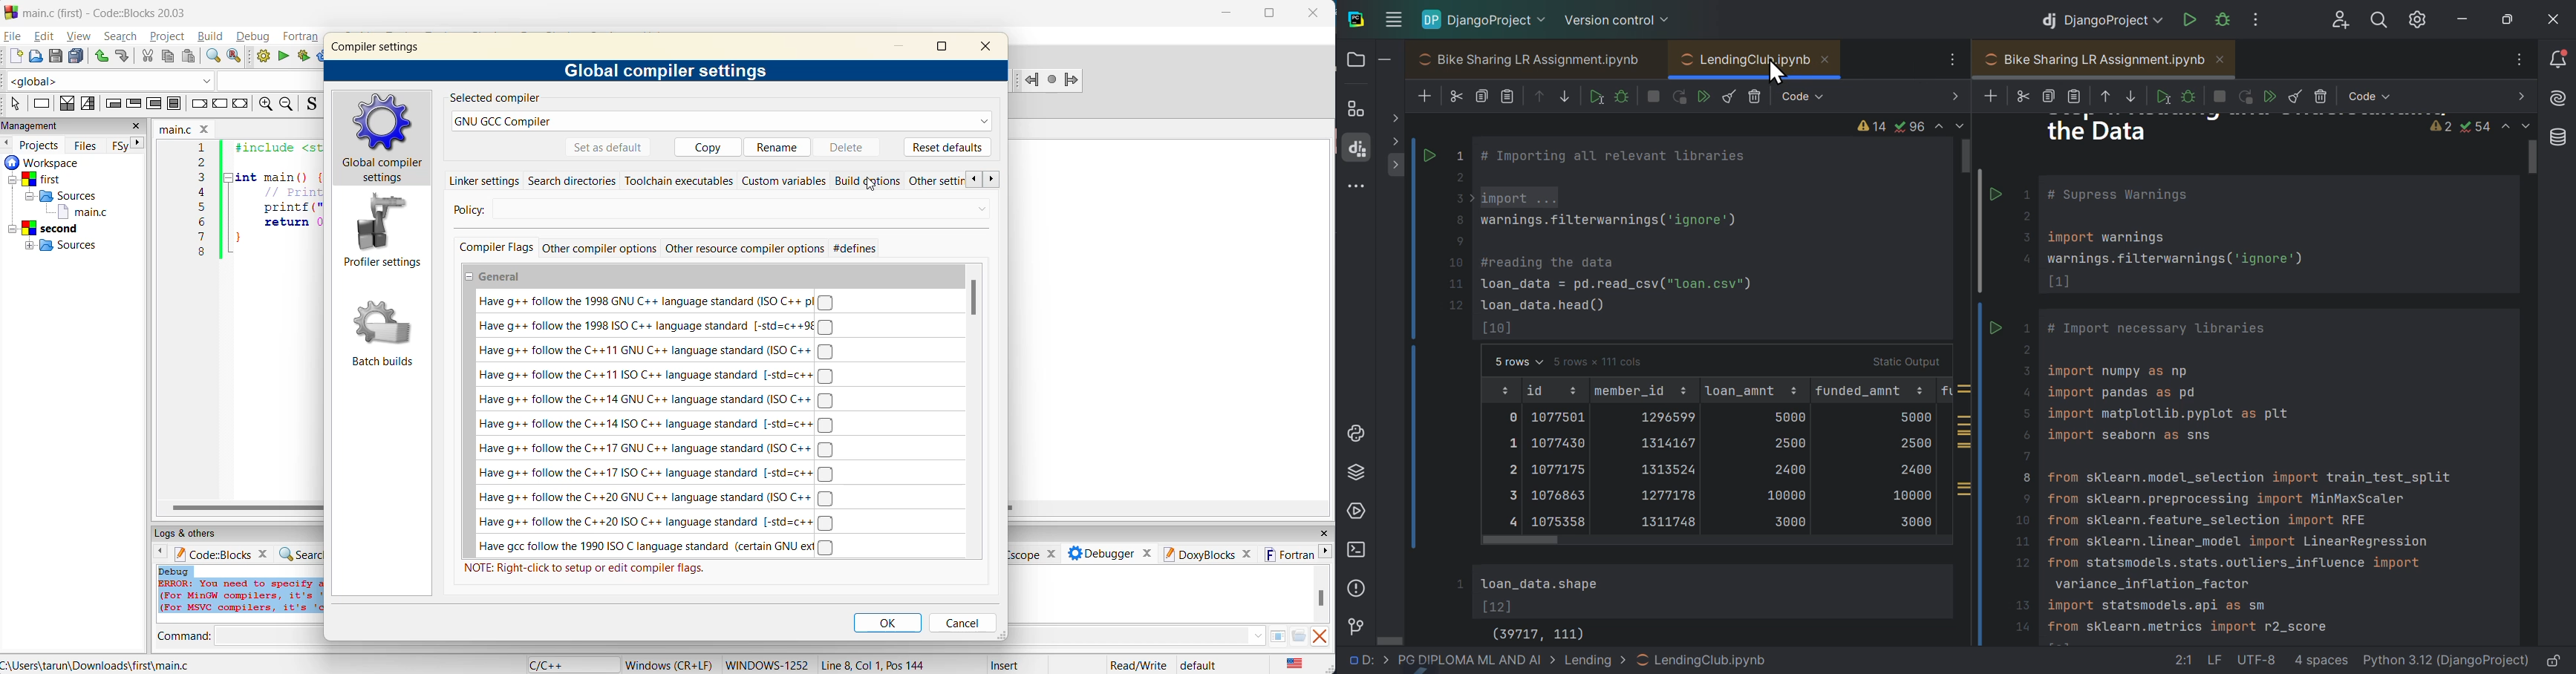 Image resolution: width=2576 pixels, height=700 pixels. I want to click on compiler flags, so click(494, 246).